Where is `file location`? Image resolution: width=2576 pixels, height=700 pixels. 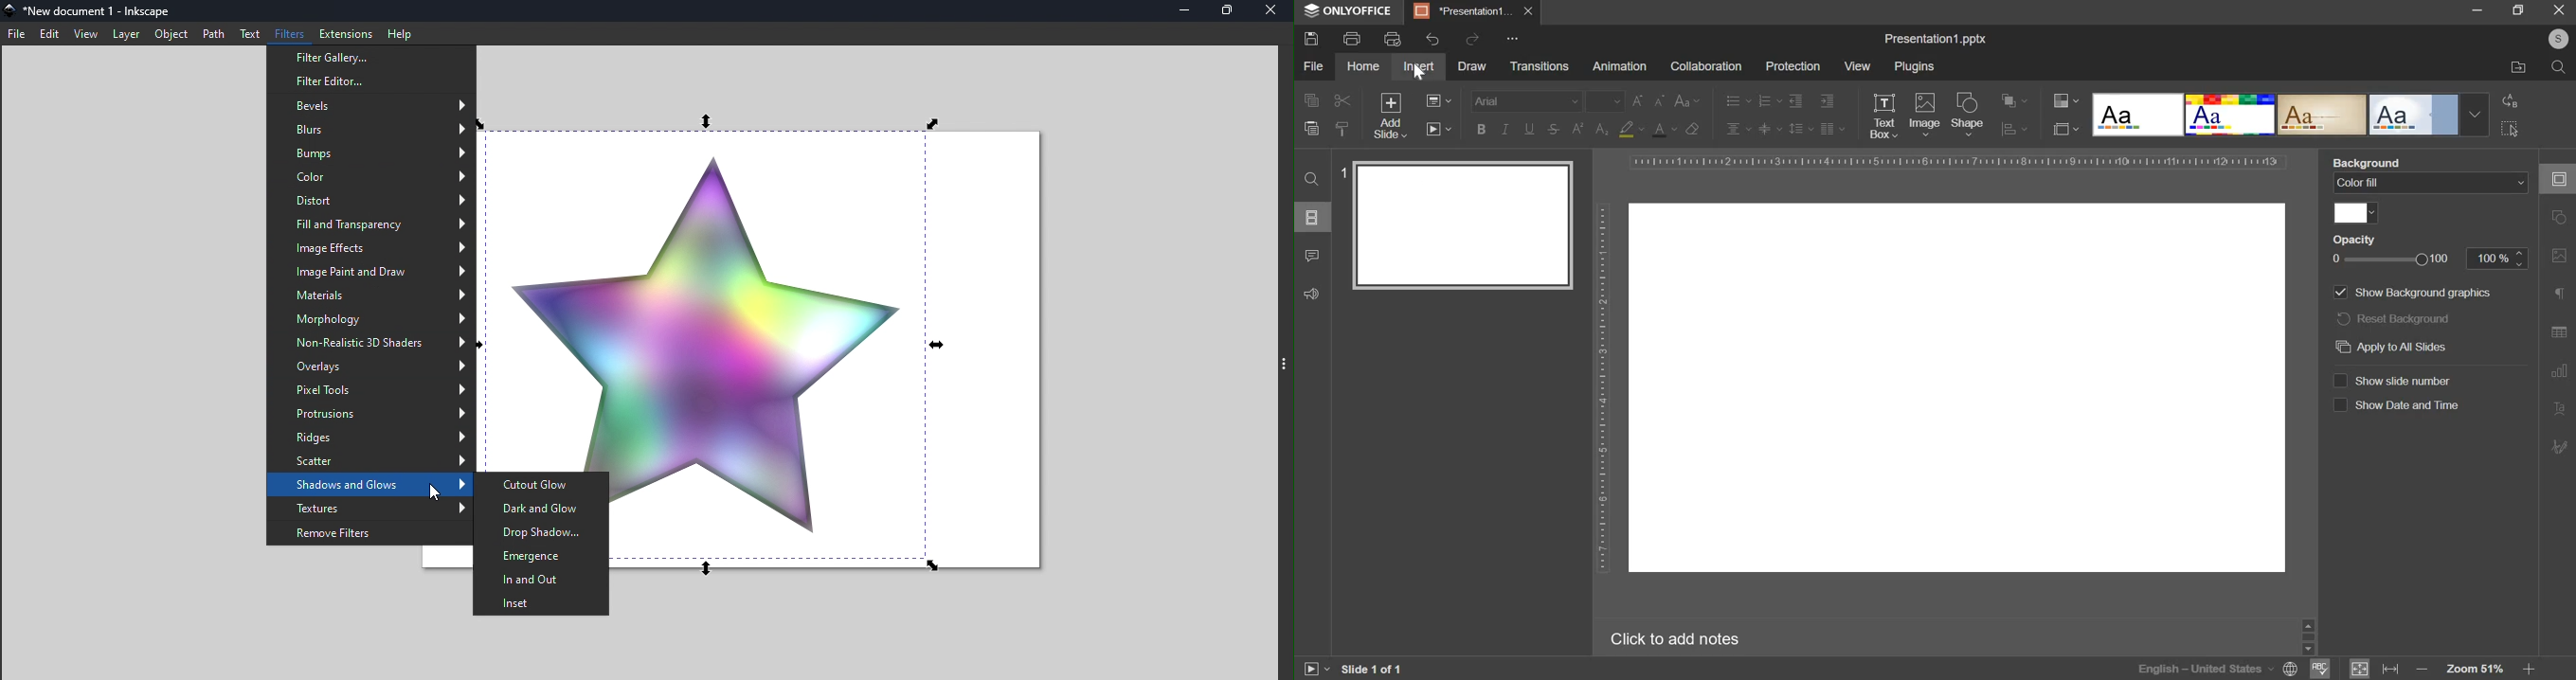
file location is located at coordinates (2519, 66).